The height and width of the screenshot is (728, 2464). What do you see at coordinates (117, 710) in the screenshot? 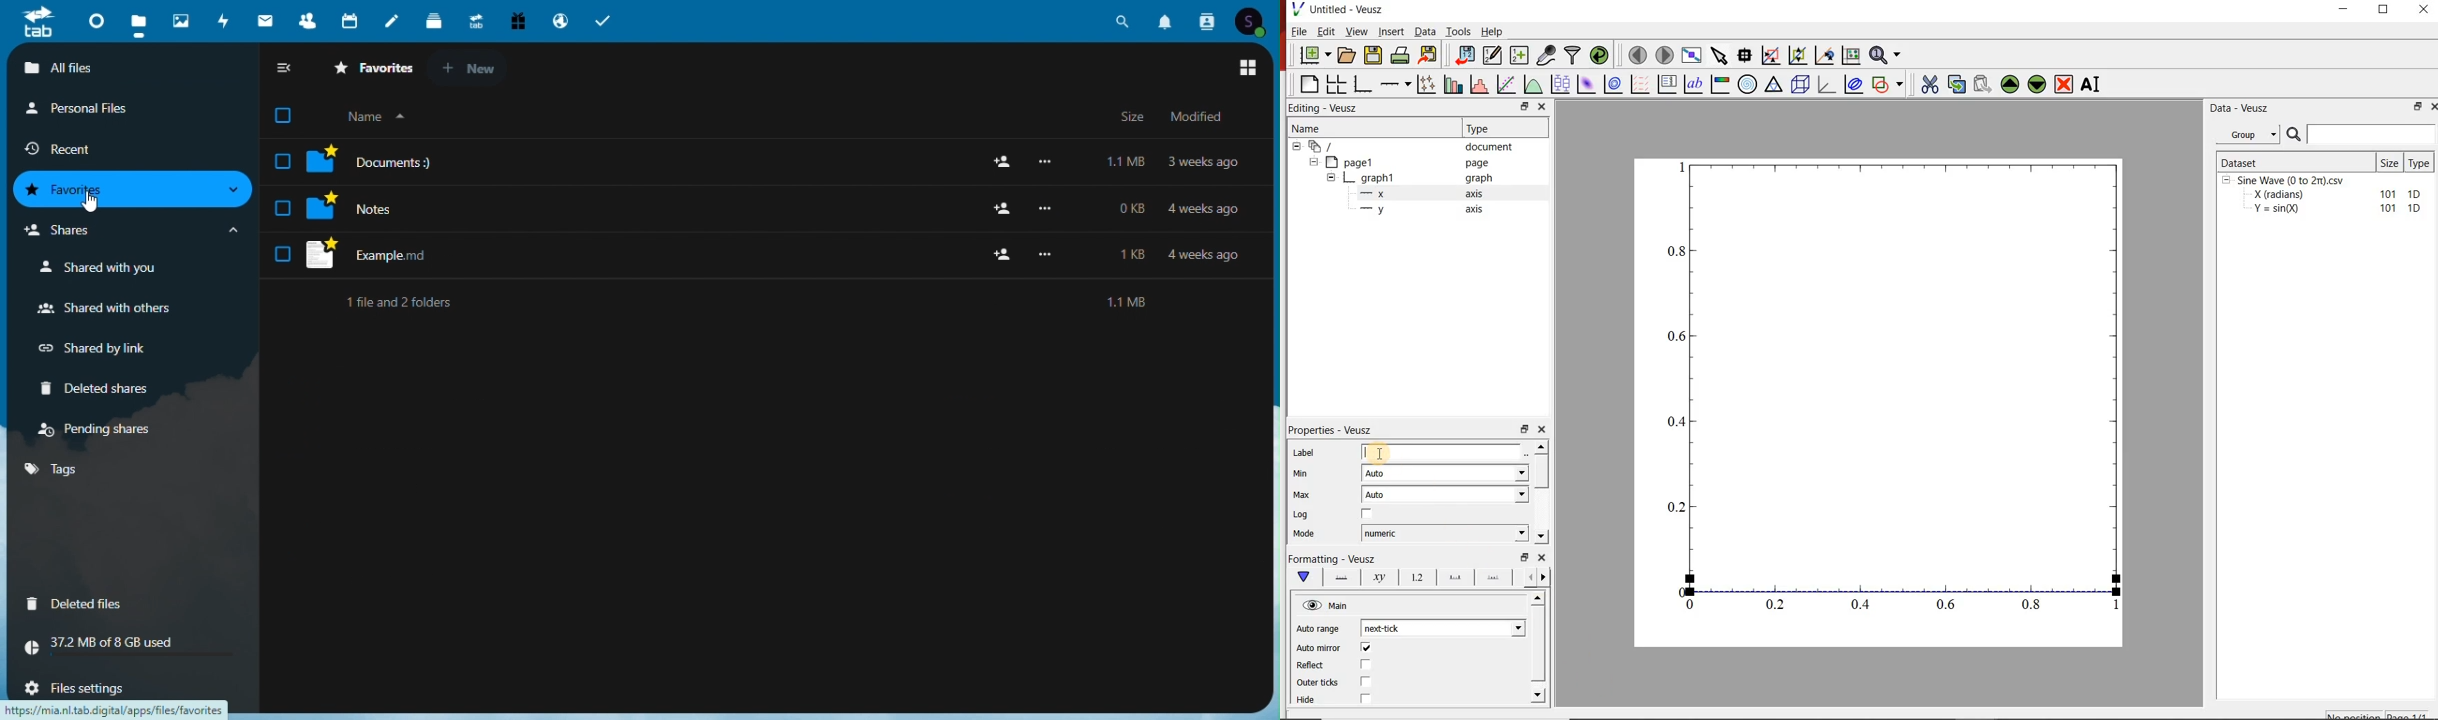
I see `URL` at bounding box center [117, 710].